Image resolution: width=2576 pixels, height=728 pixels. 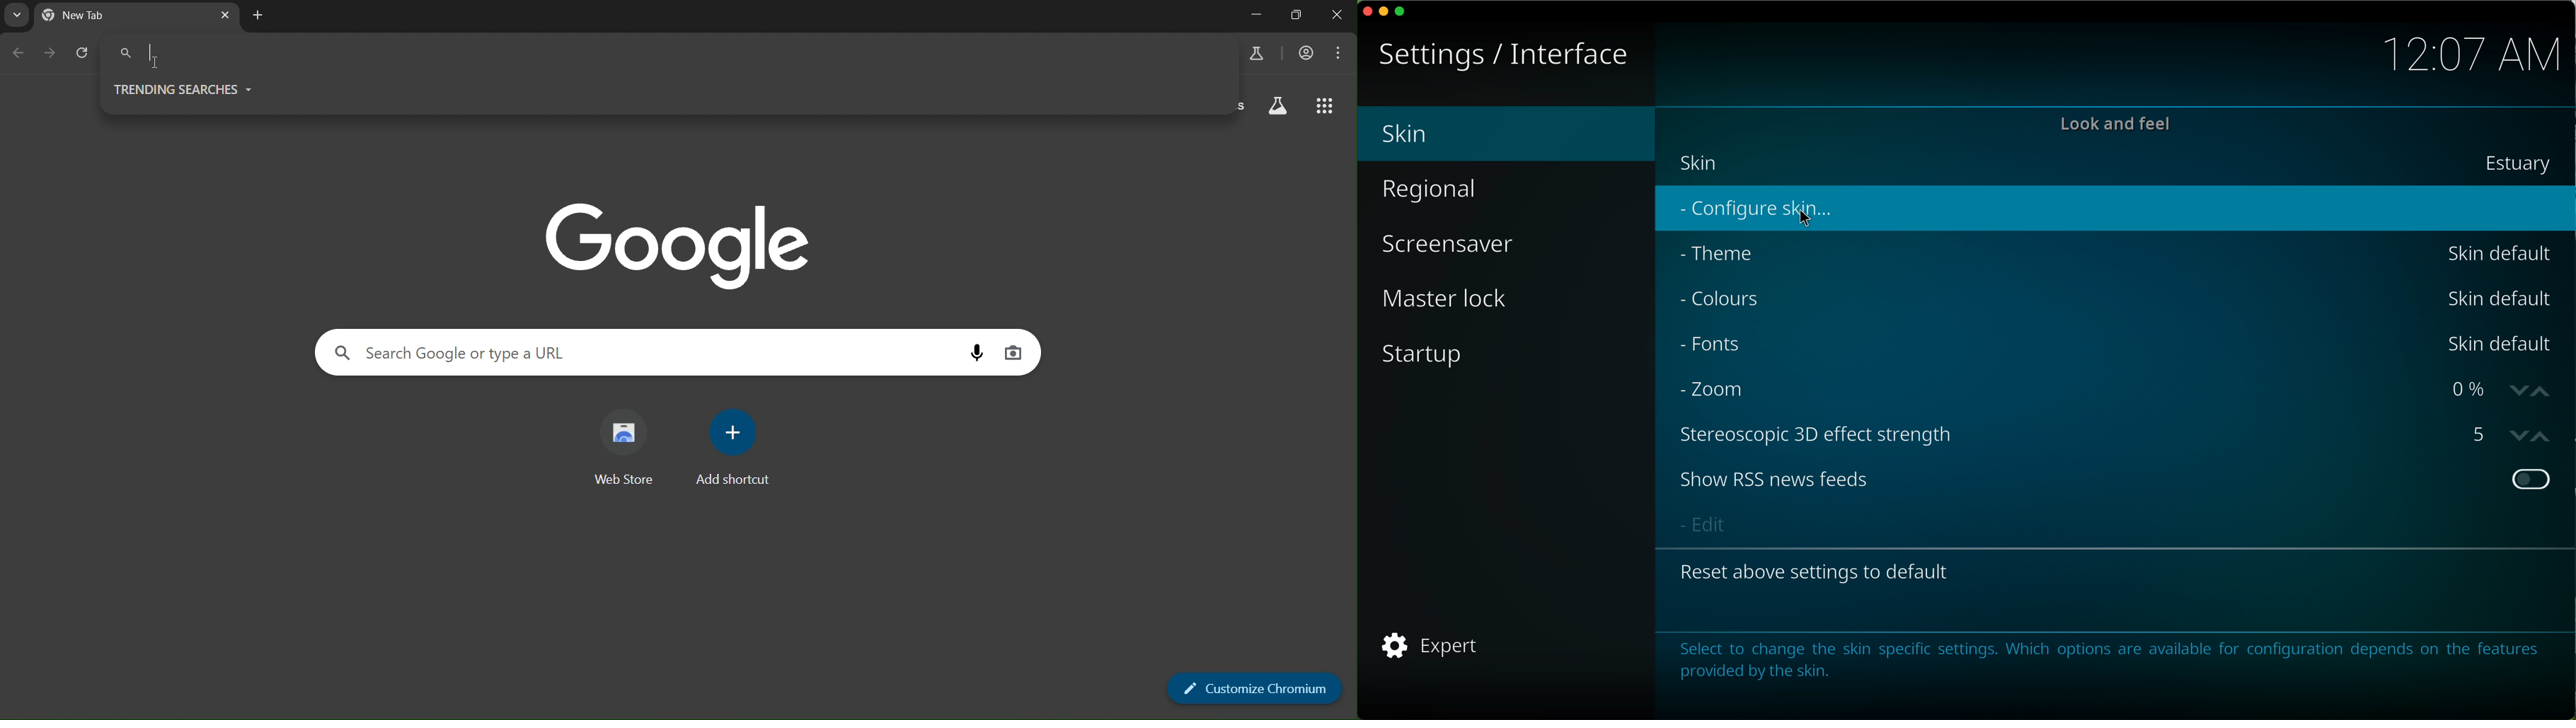 What do you see at coordinates (1509, 134) in the screenshot?
I see `skin` at bounding box center [1509, 134].